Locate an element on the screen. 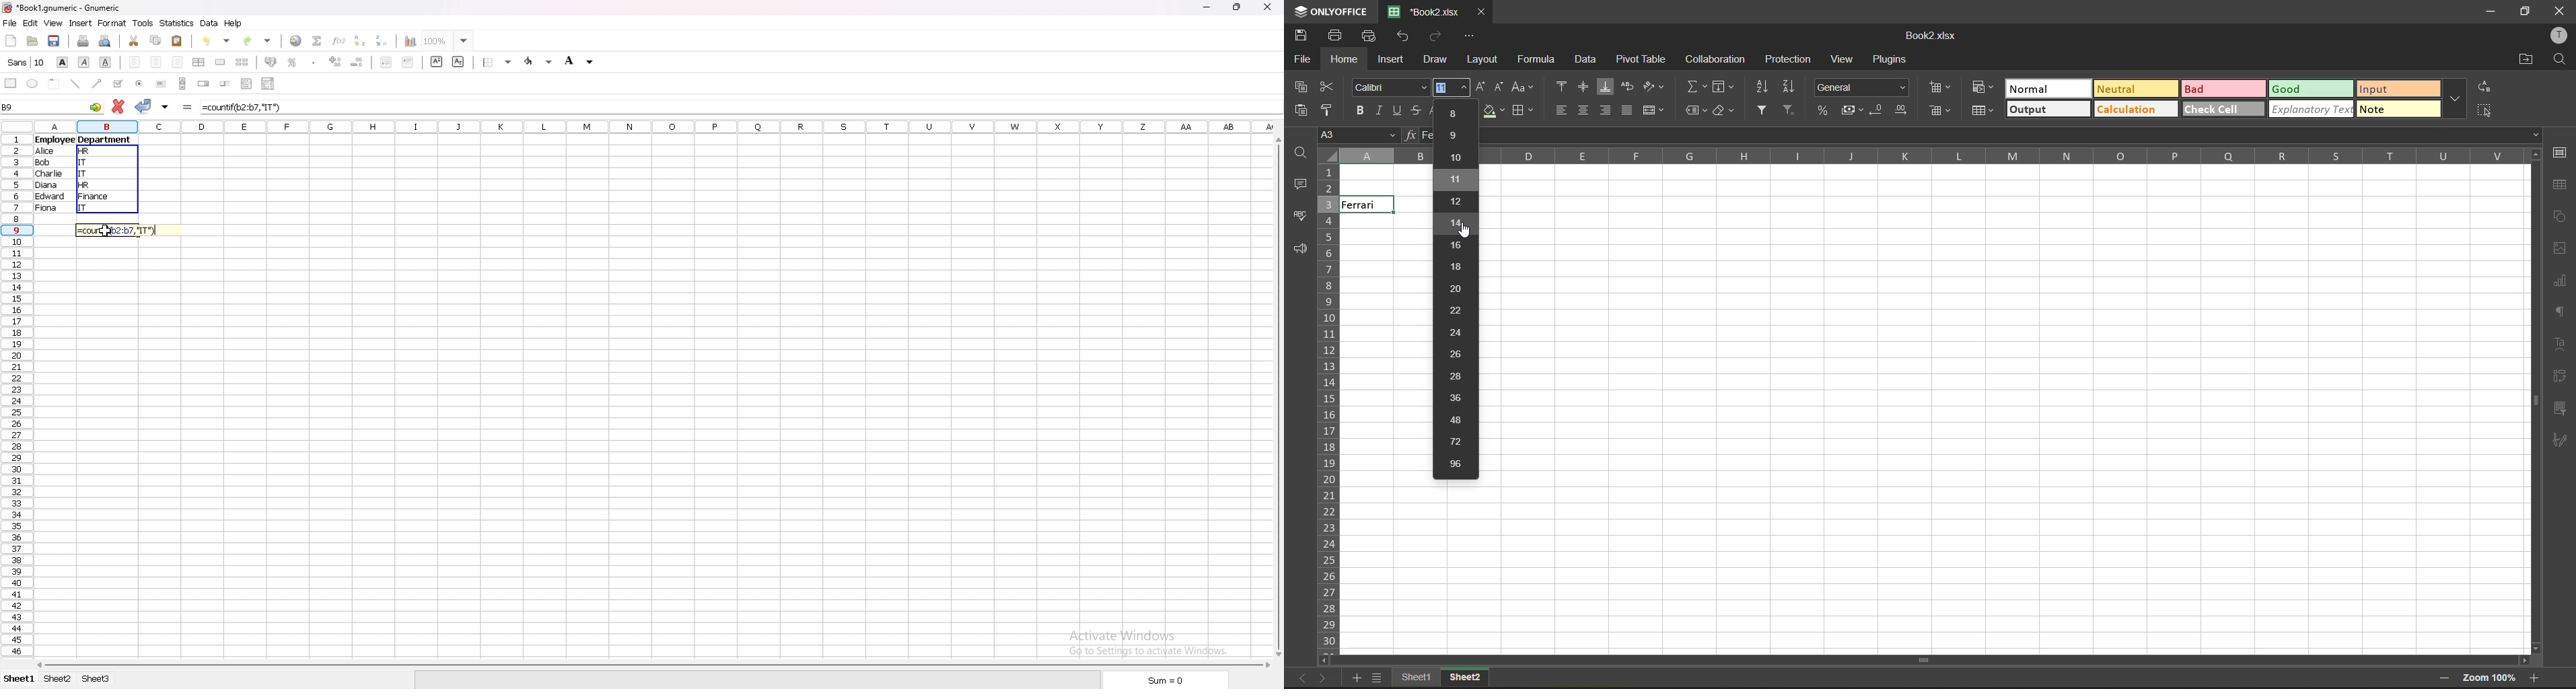  24 is located at coordinates (1456, 332).